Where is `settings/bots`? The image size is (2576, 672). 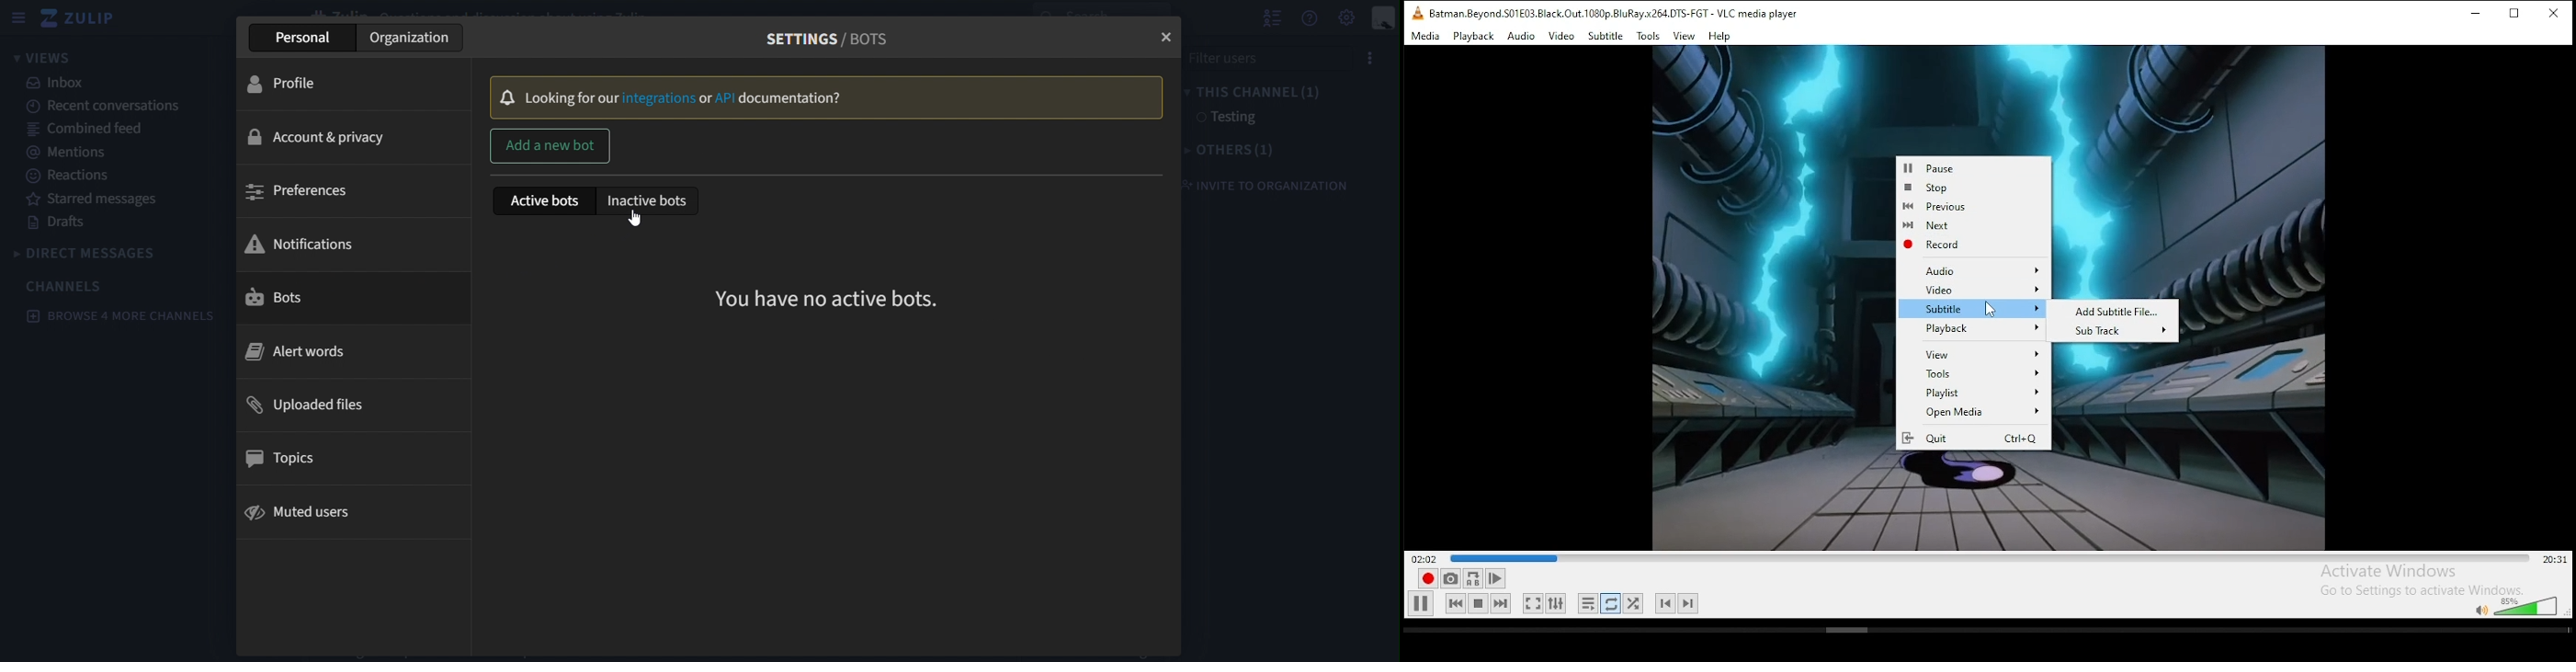 settings/bots is located at coordinates (829, 37).